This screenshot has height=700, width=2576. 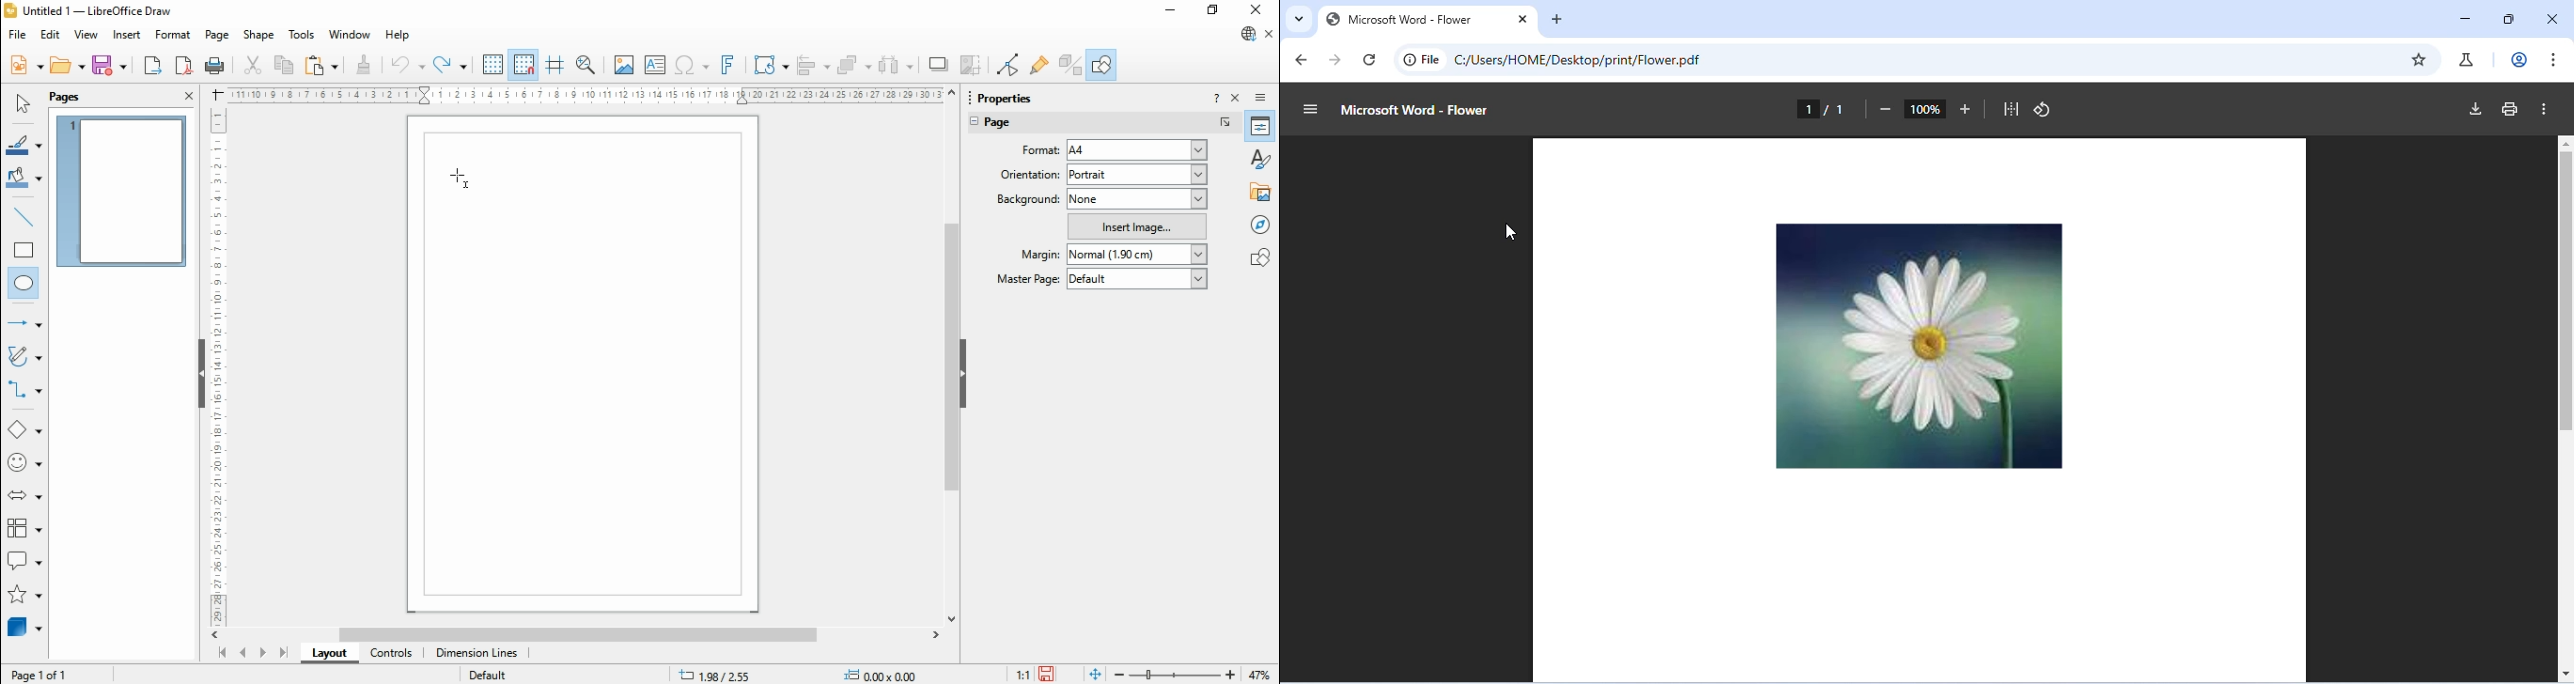 What do you see at coordinates (1024, 674) in the screenshot?
I see `11` at bounding box center [1024, 674].